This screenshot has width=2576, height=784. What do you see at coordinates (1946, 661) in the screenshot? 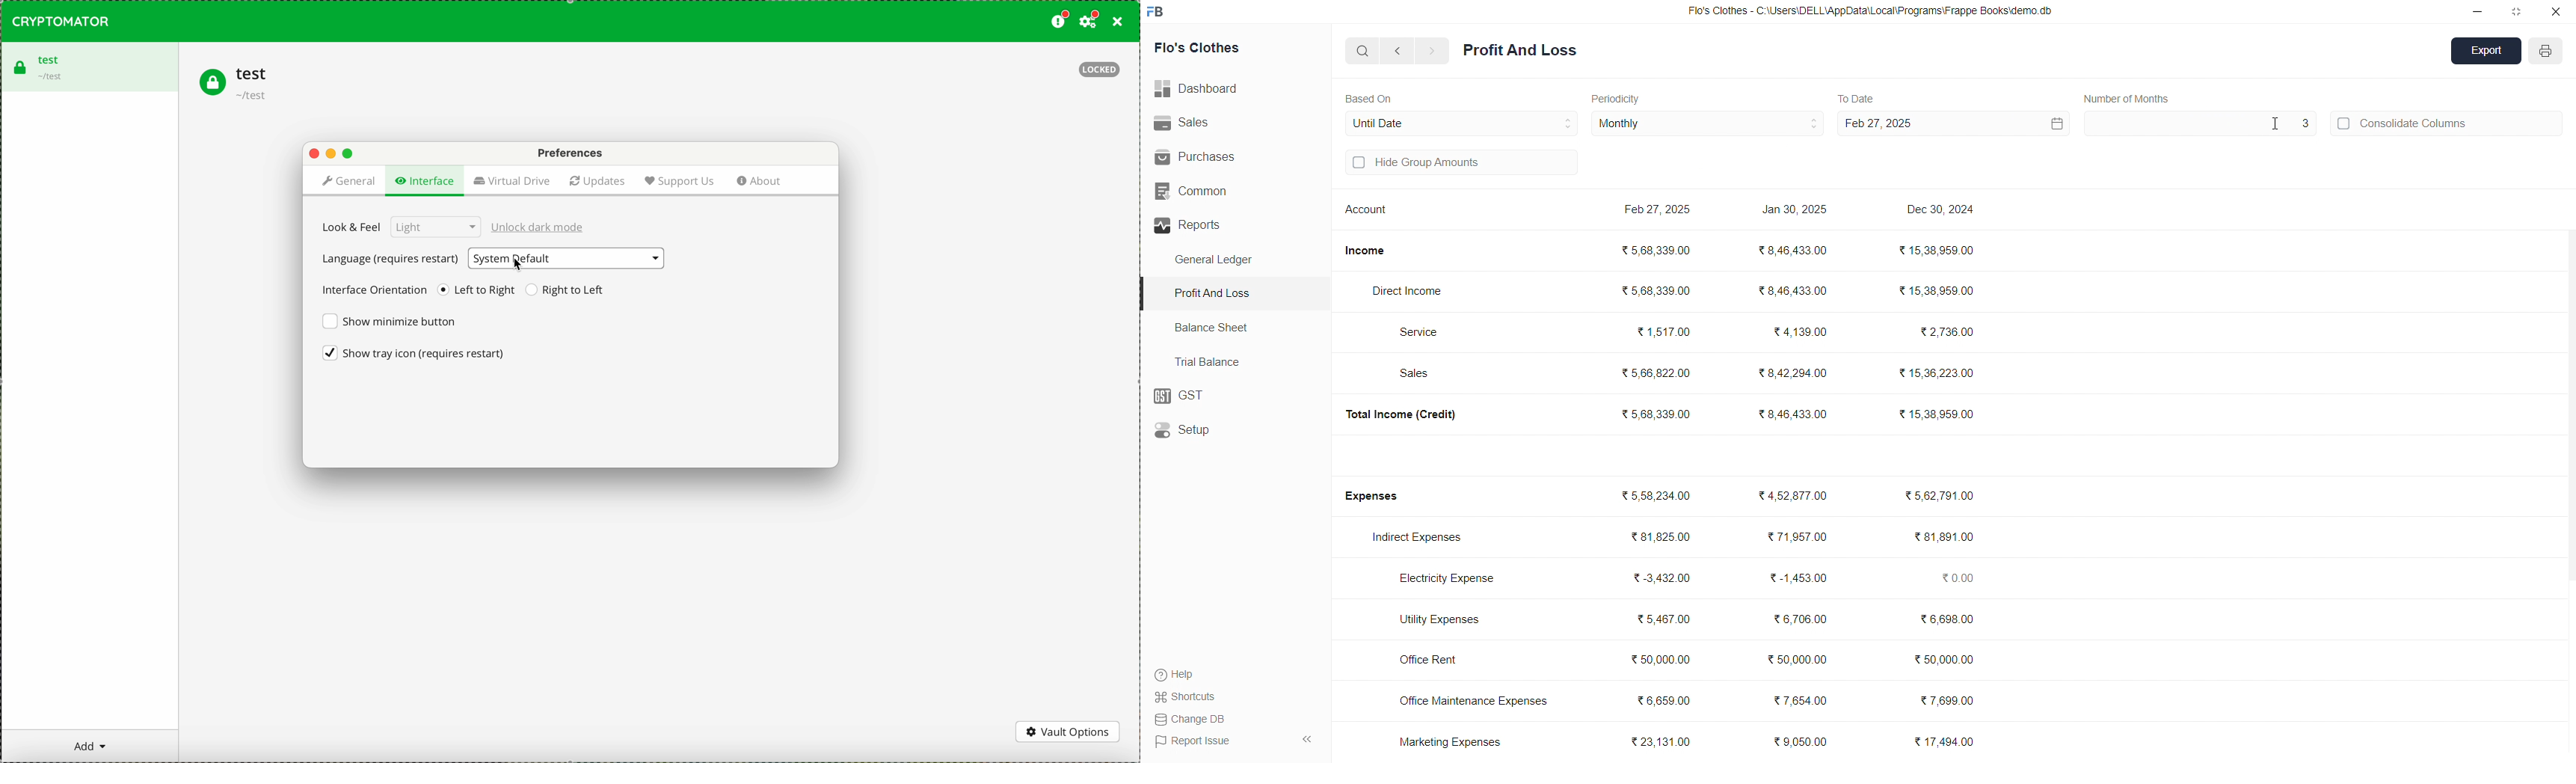
I see `₹50,000.00` at bounding box center [1946, 661].